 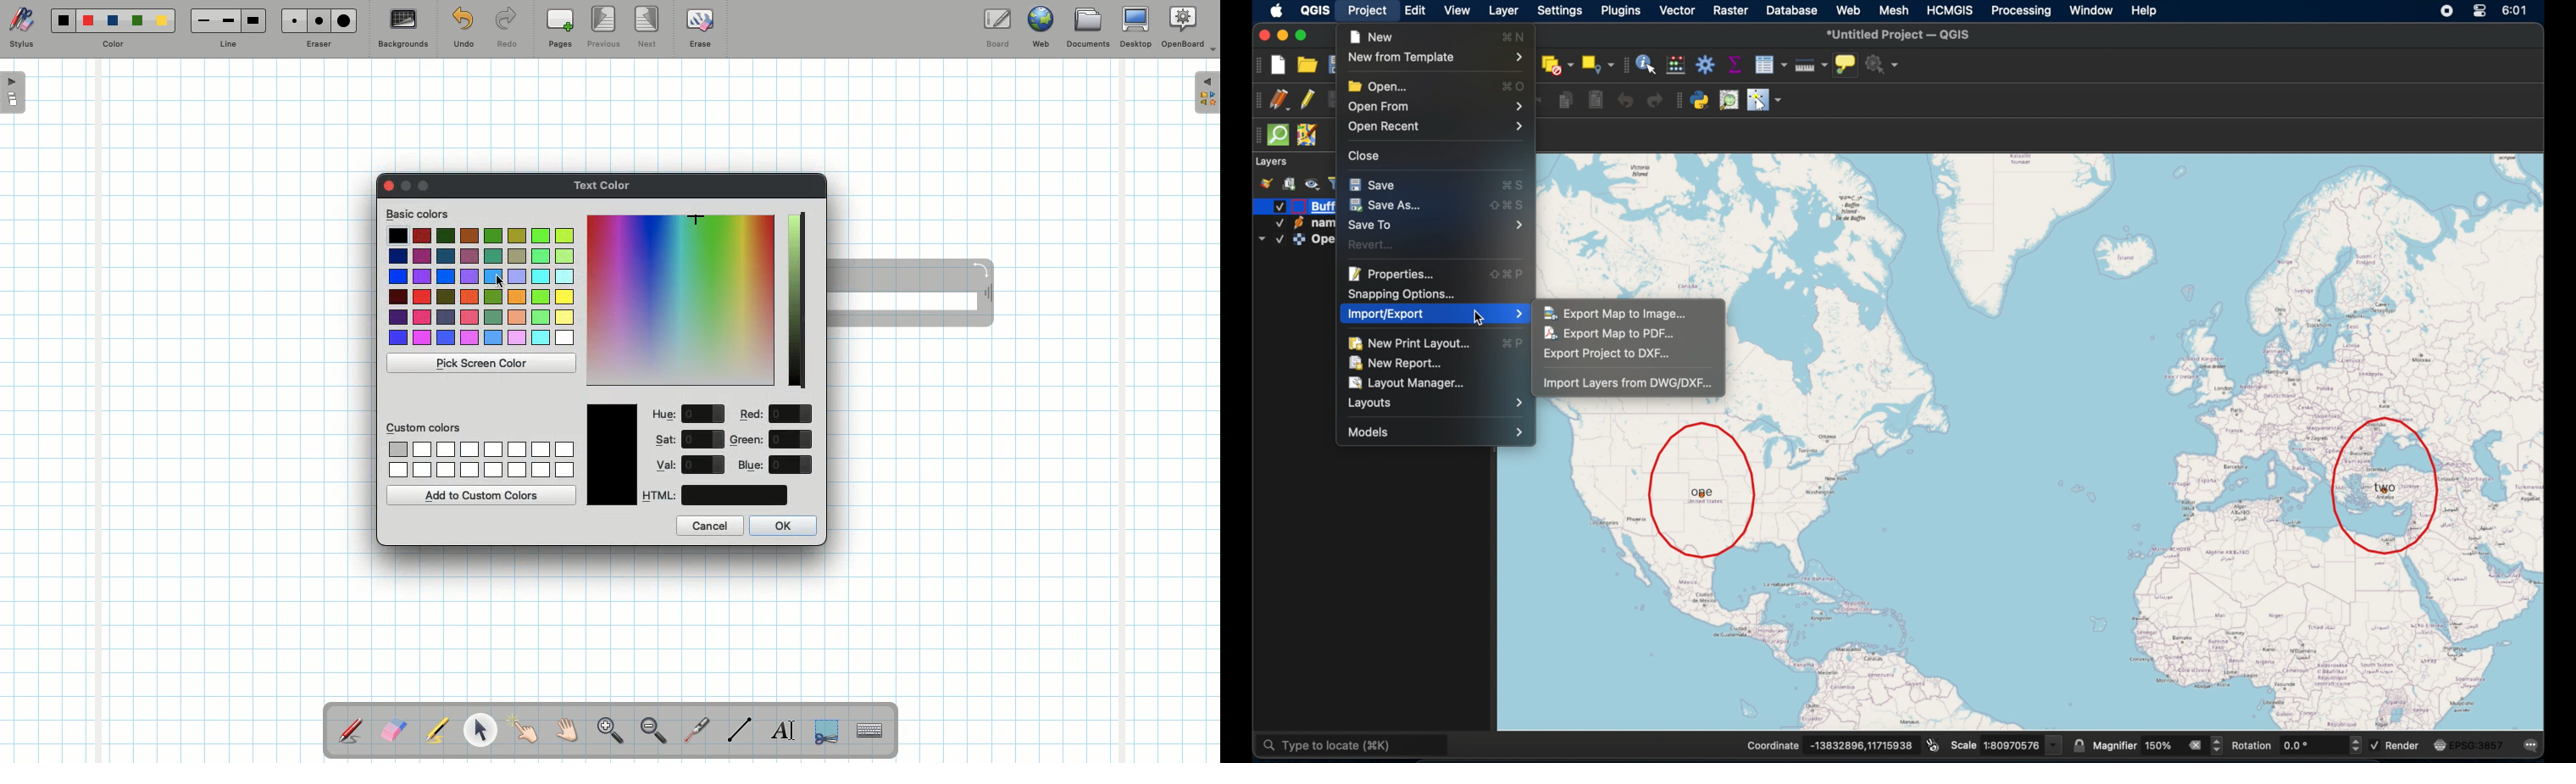 What do you see at coordinates (1260, 239) in the screenshot?
I see `dropdown` at bounding box center [1260, 239].